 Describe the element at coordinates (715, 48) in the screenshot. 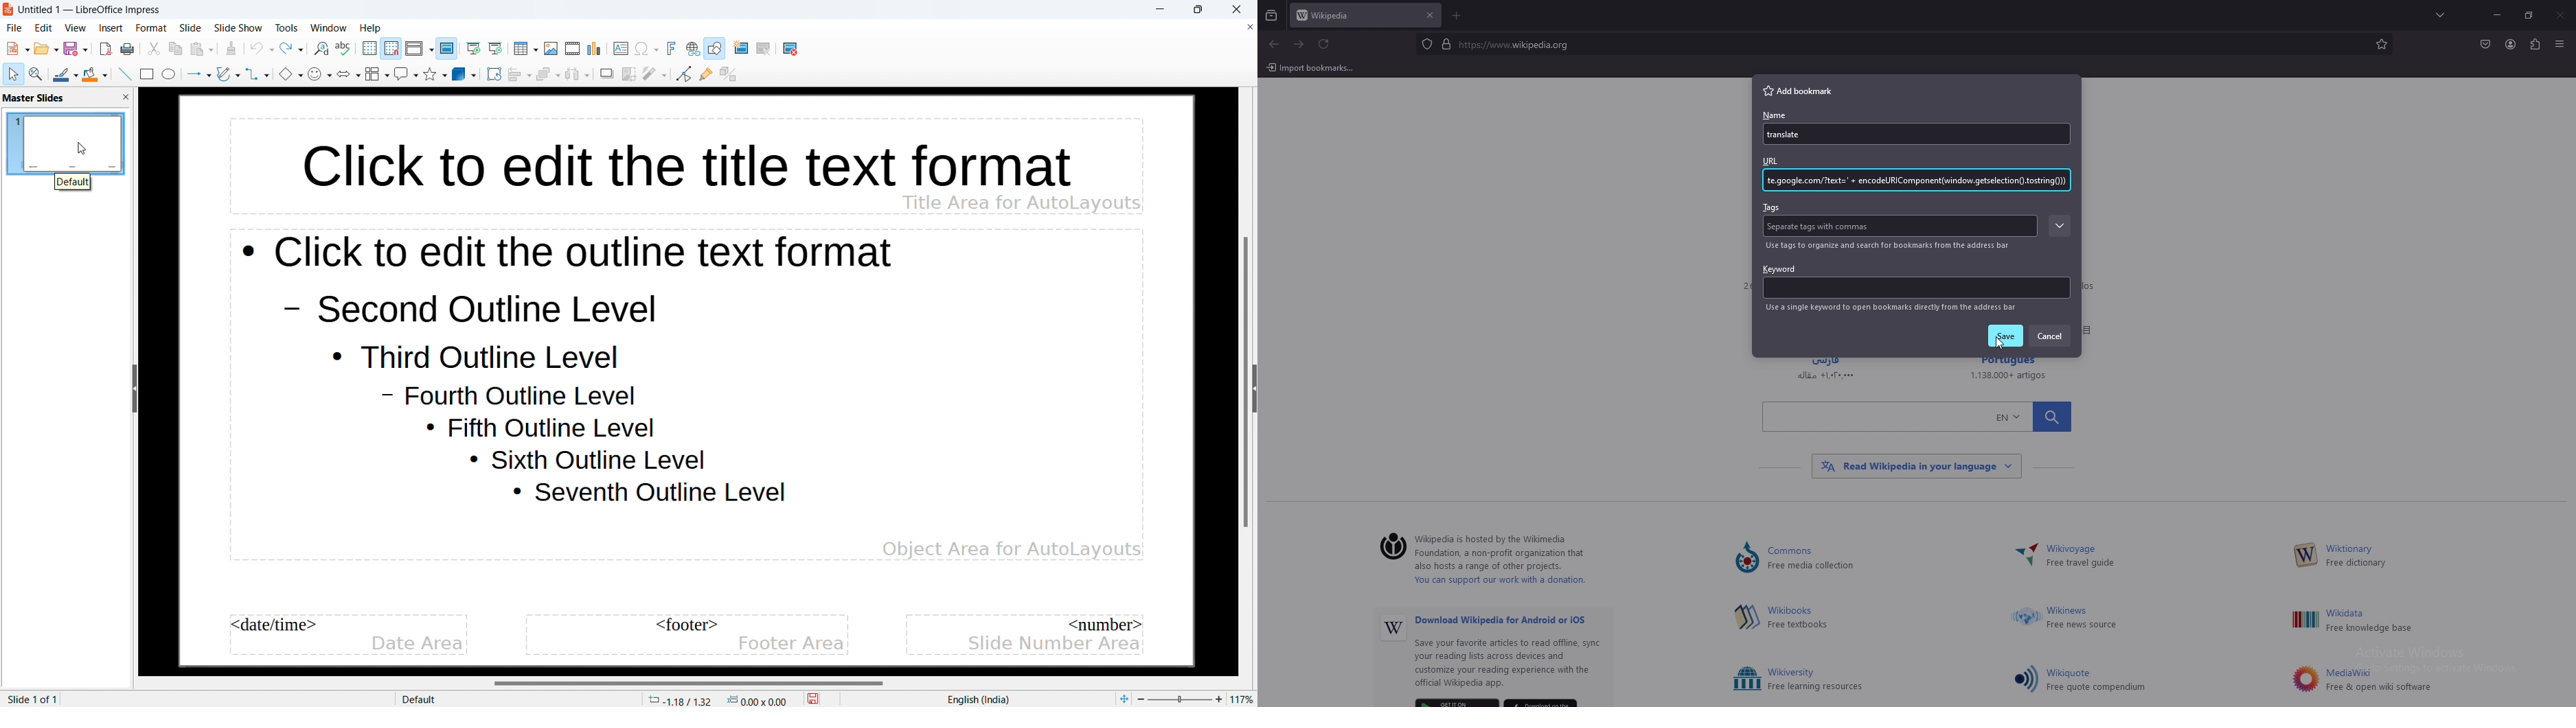

I see `show draw functions` at that location.